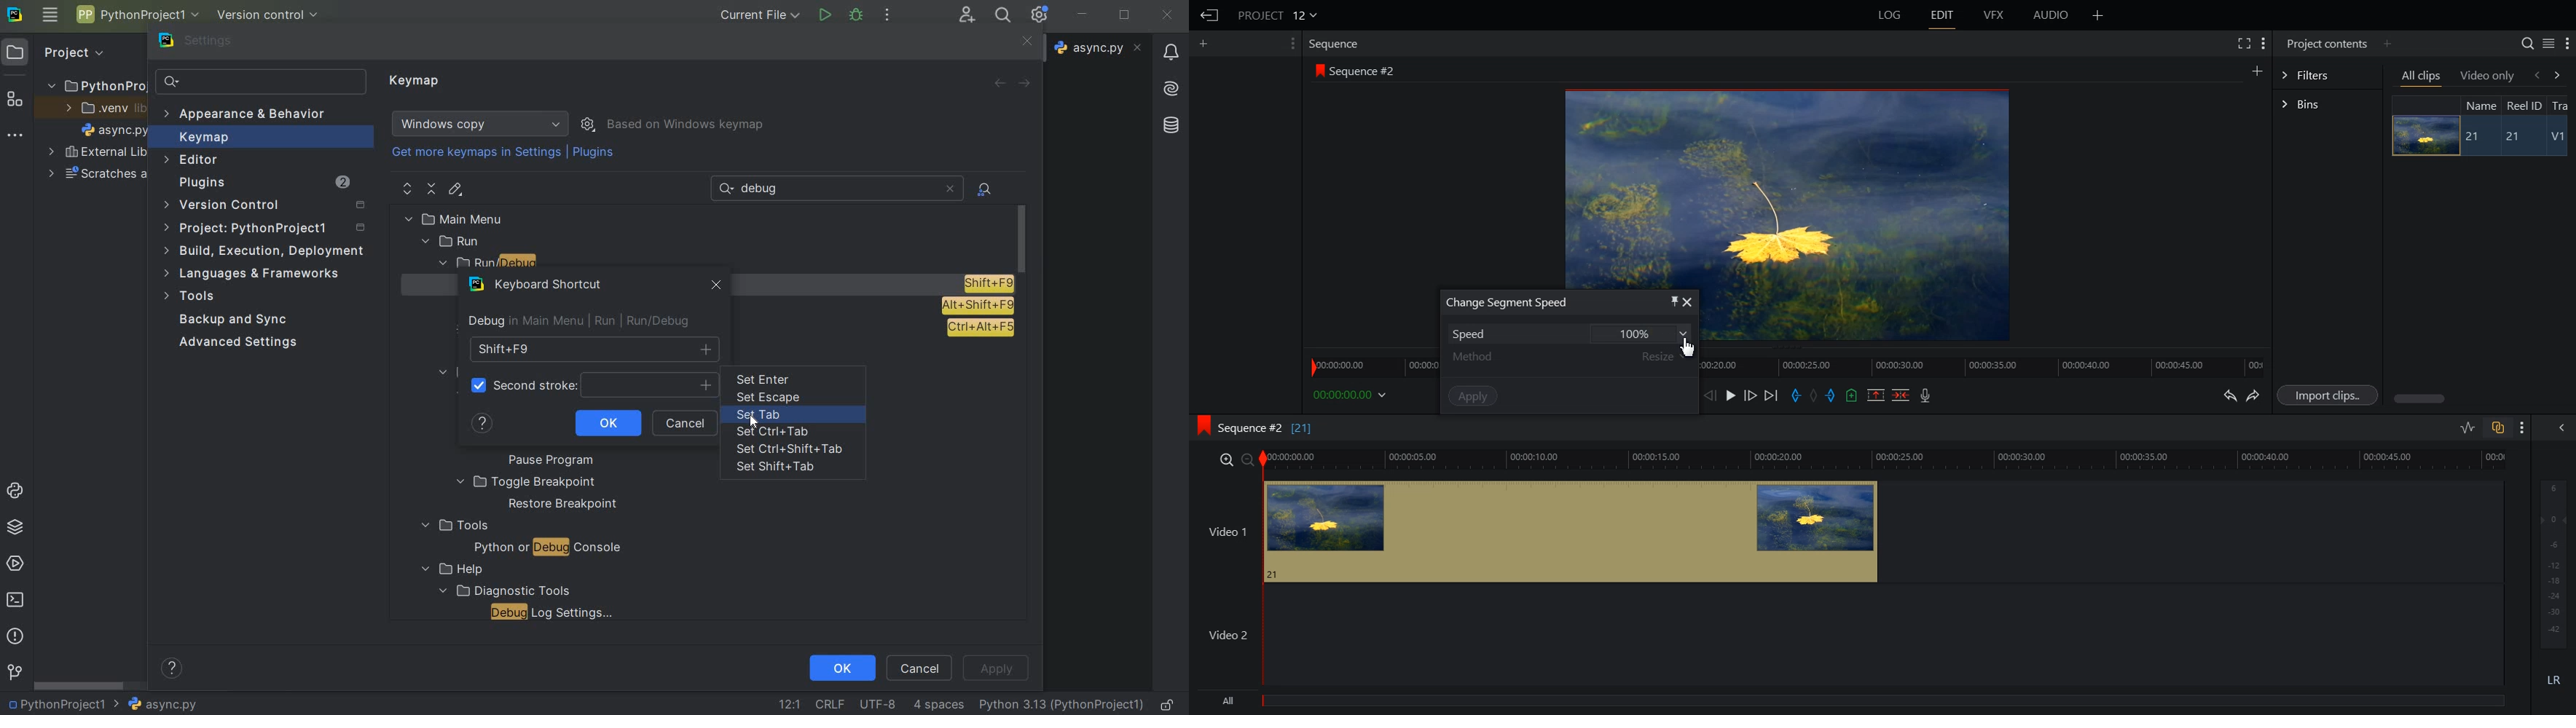 This screenshot has height=728, width=2576. I want to click on set escape, so click(769, 398).